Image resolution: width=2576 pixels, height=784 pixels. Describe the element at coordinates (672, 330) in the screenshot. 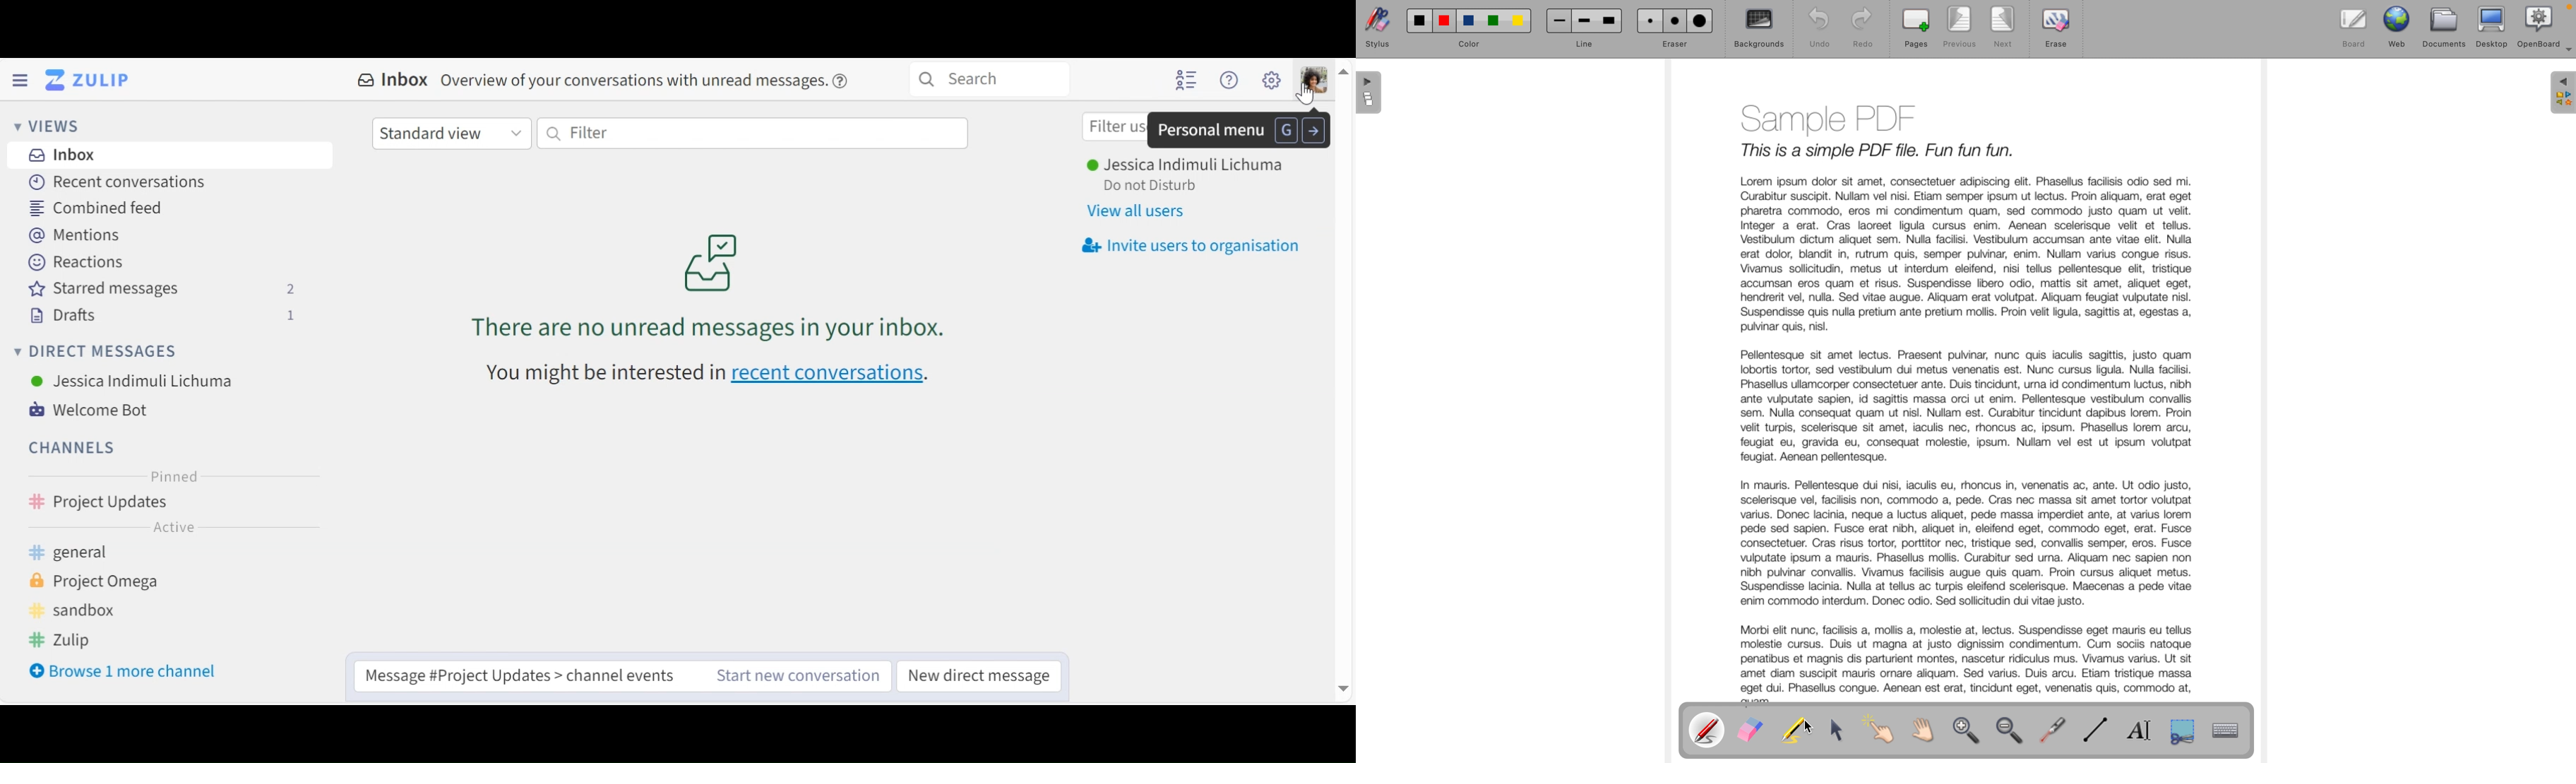

I see `there are no unread messages in your inbox` at that location.